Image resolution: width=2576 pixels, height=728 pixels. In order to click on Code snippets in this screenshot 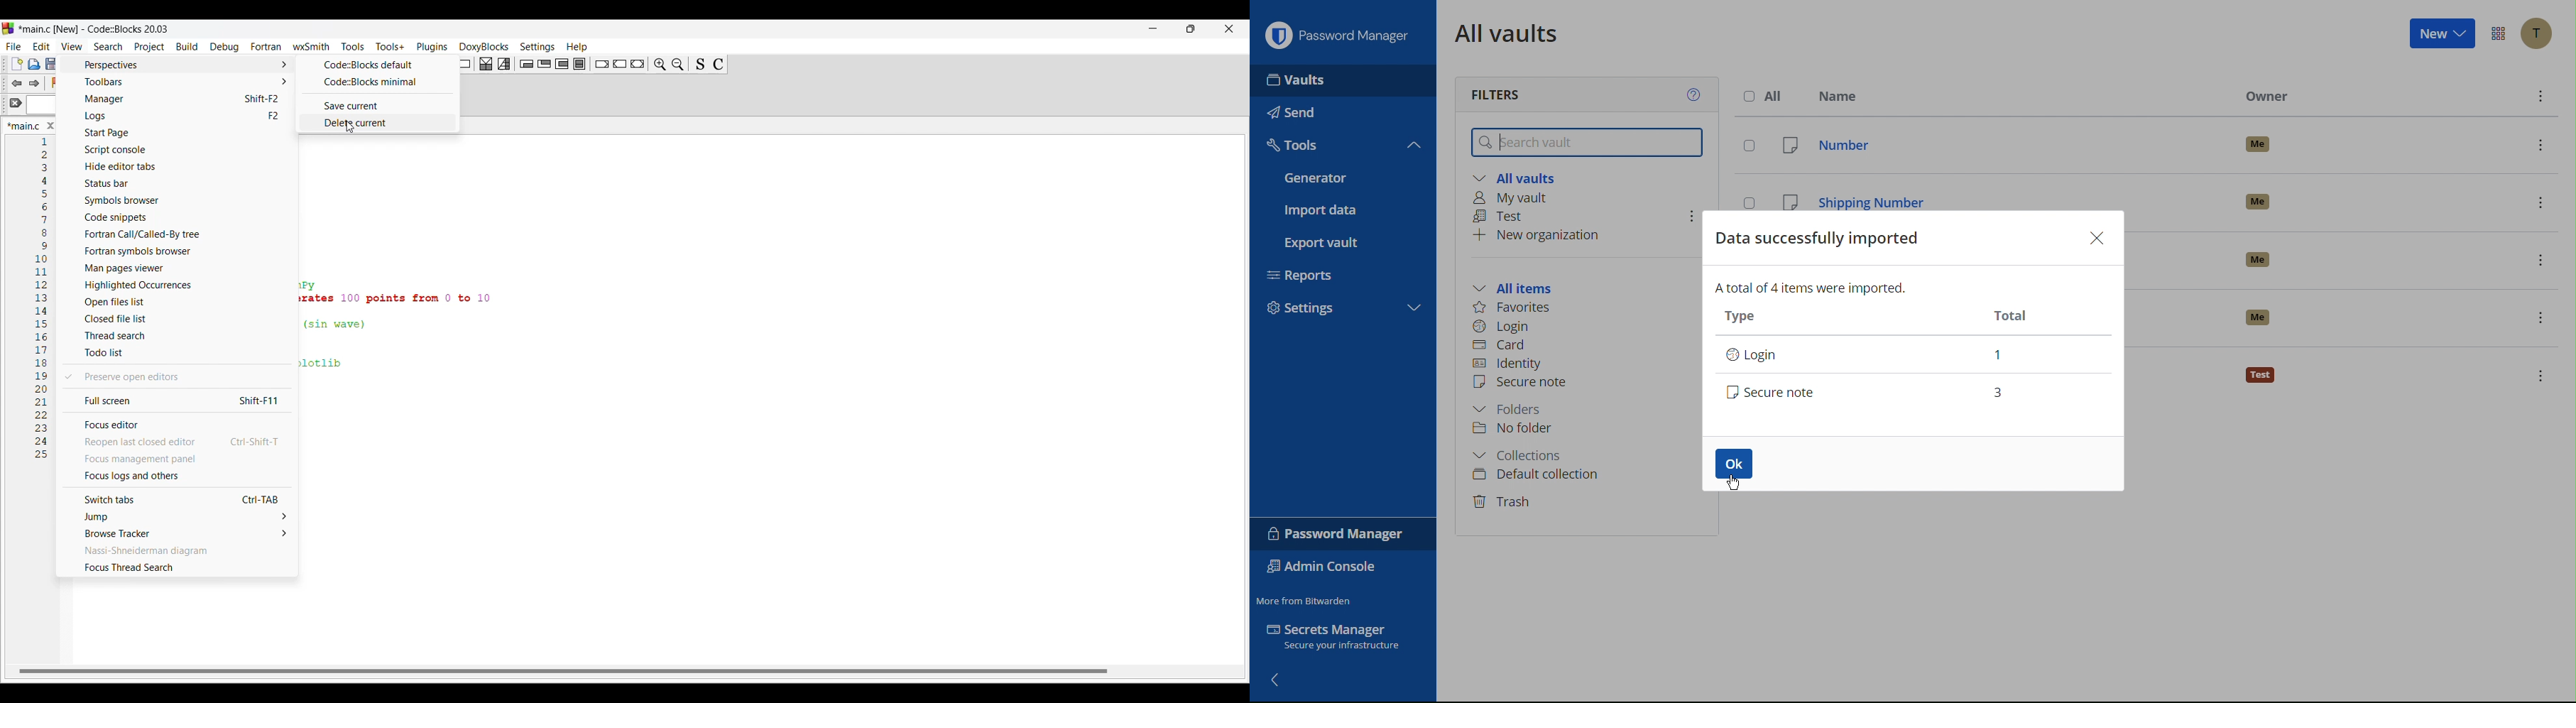, I will do `click(180, 217)`.